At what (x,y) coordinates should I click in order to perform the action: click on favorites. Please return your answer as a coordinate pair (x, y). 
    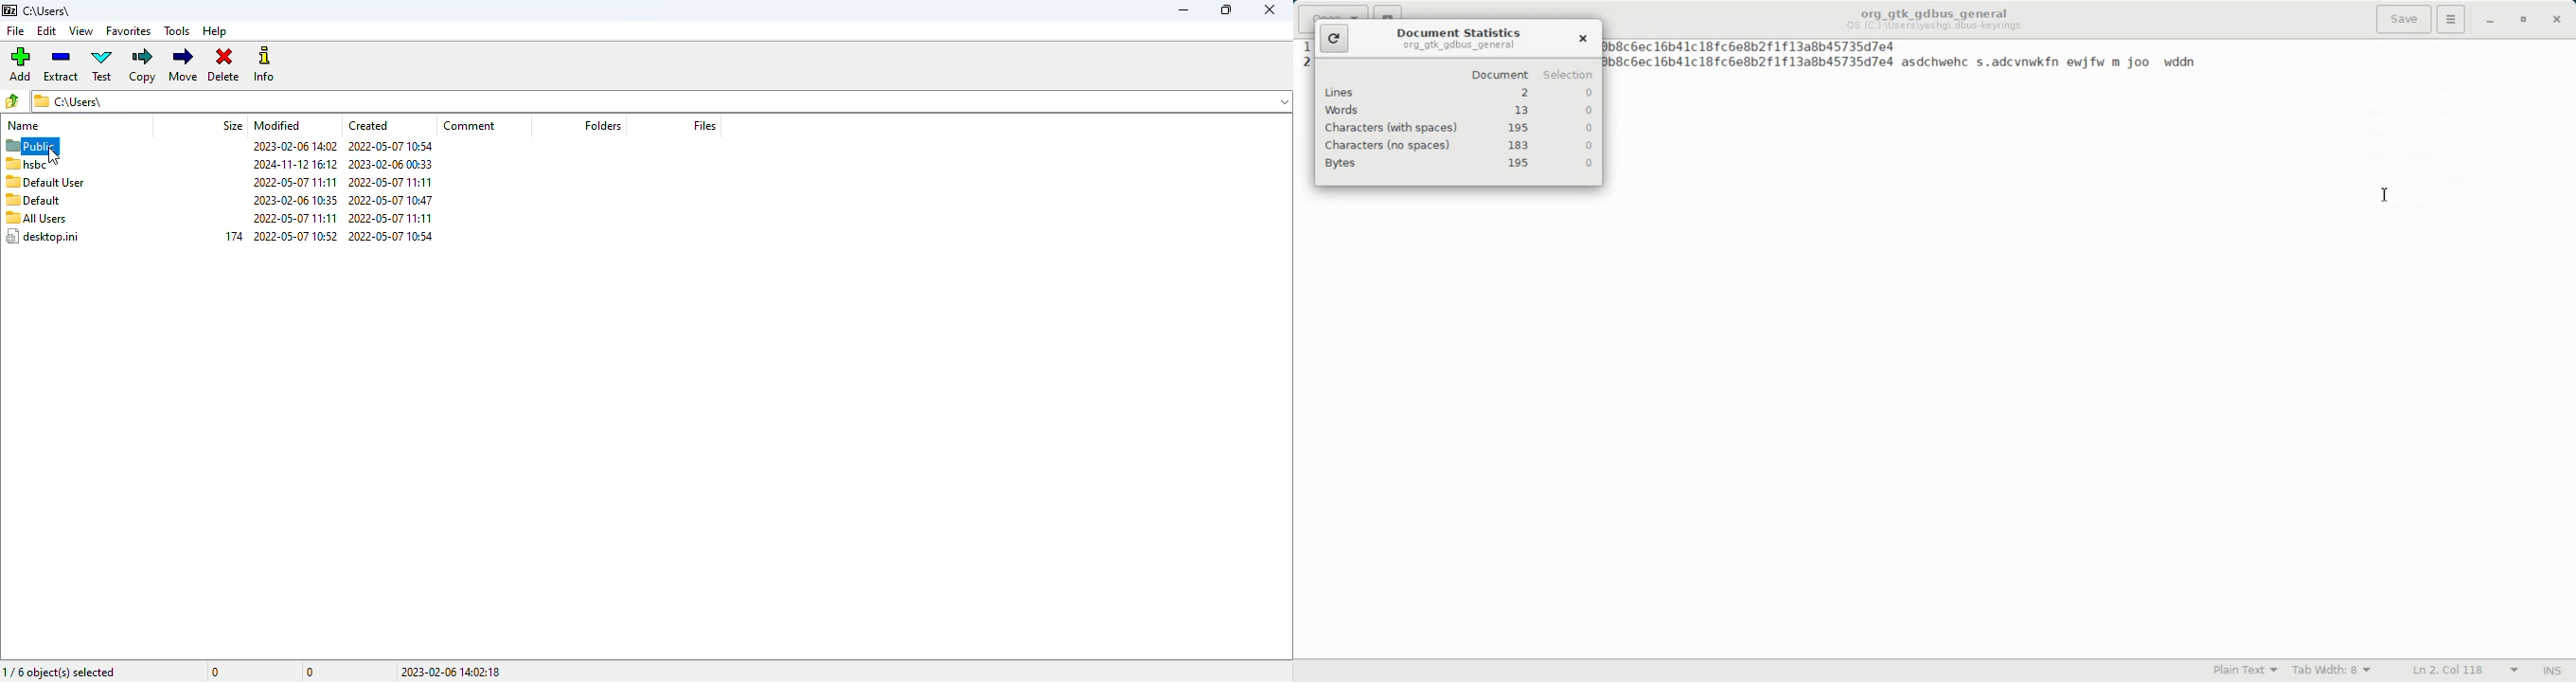
    Looking at the image, I should click on (129, 32).